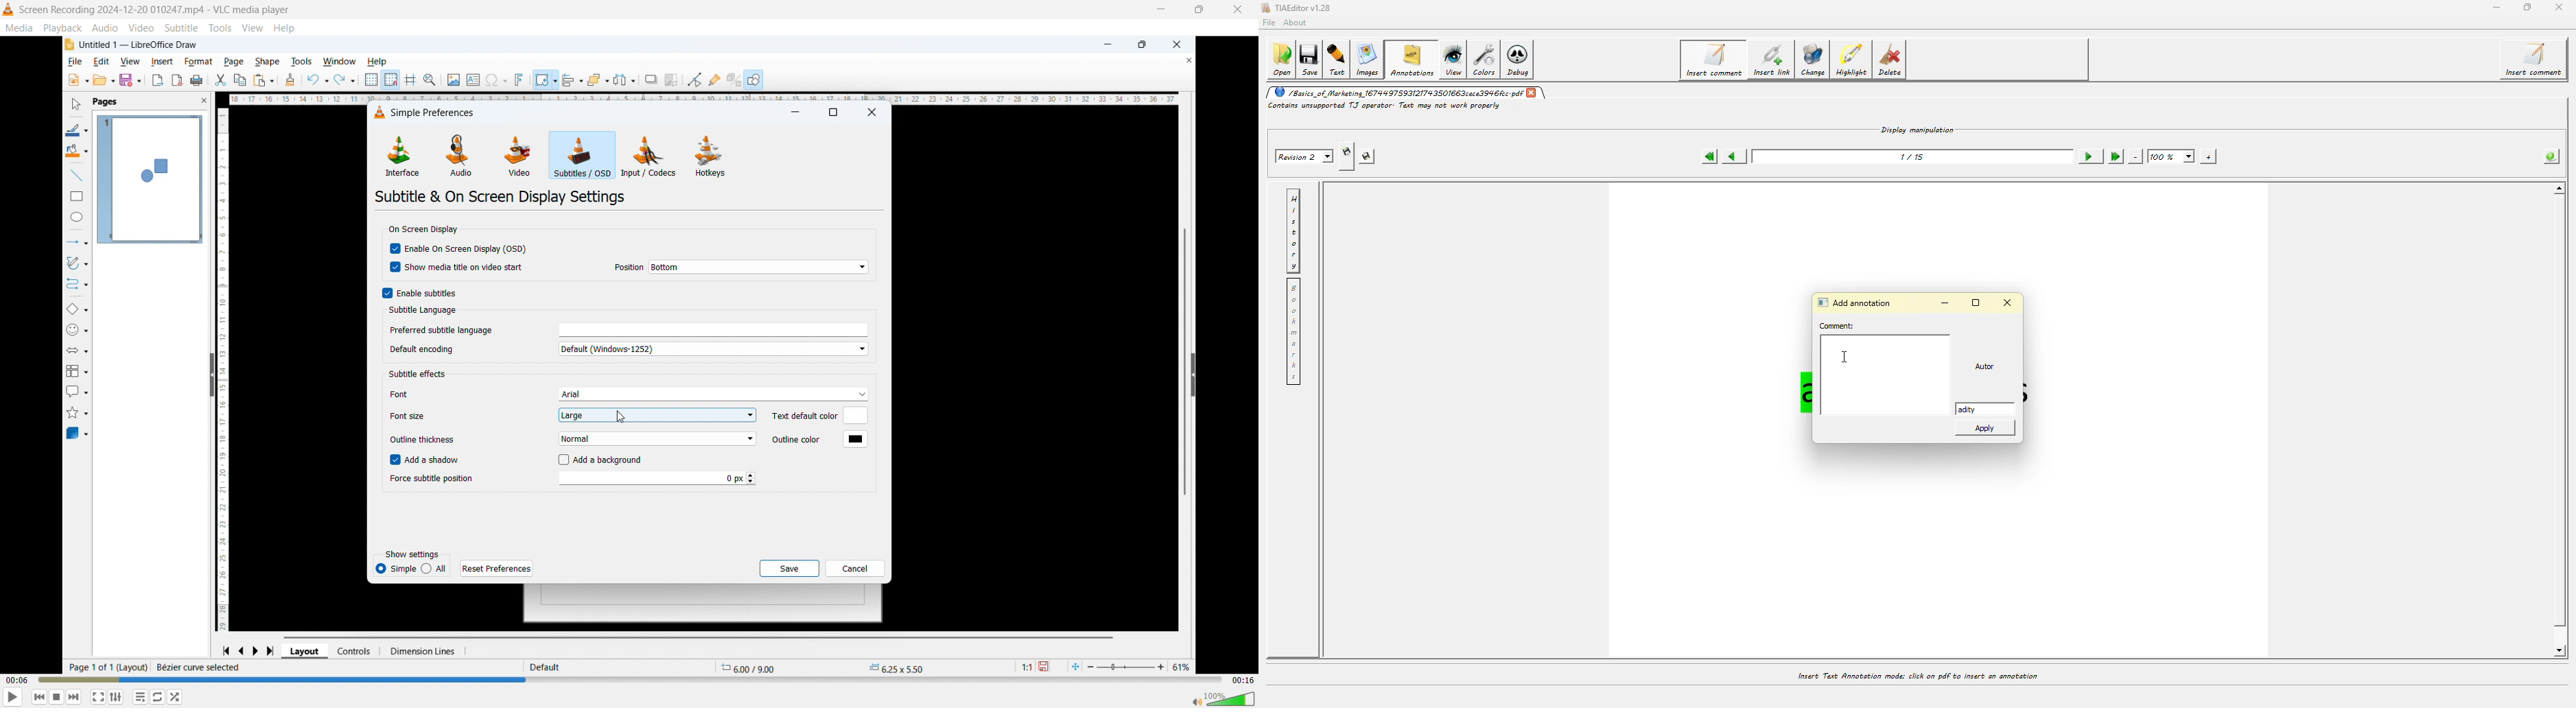 This screenshot has height=728, width=2576. I want to click on Audio , so click(460, 155).